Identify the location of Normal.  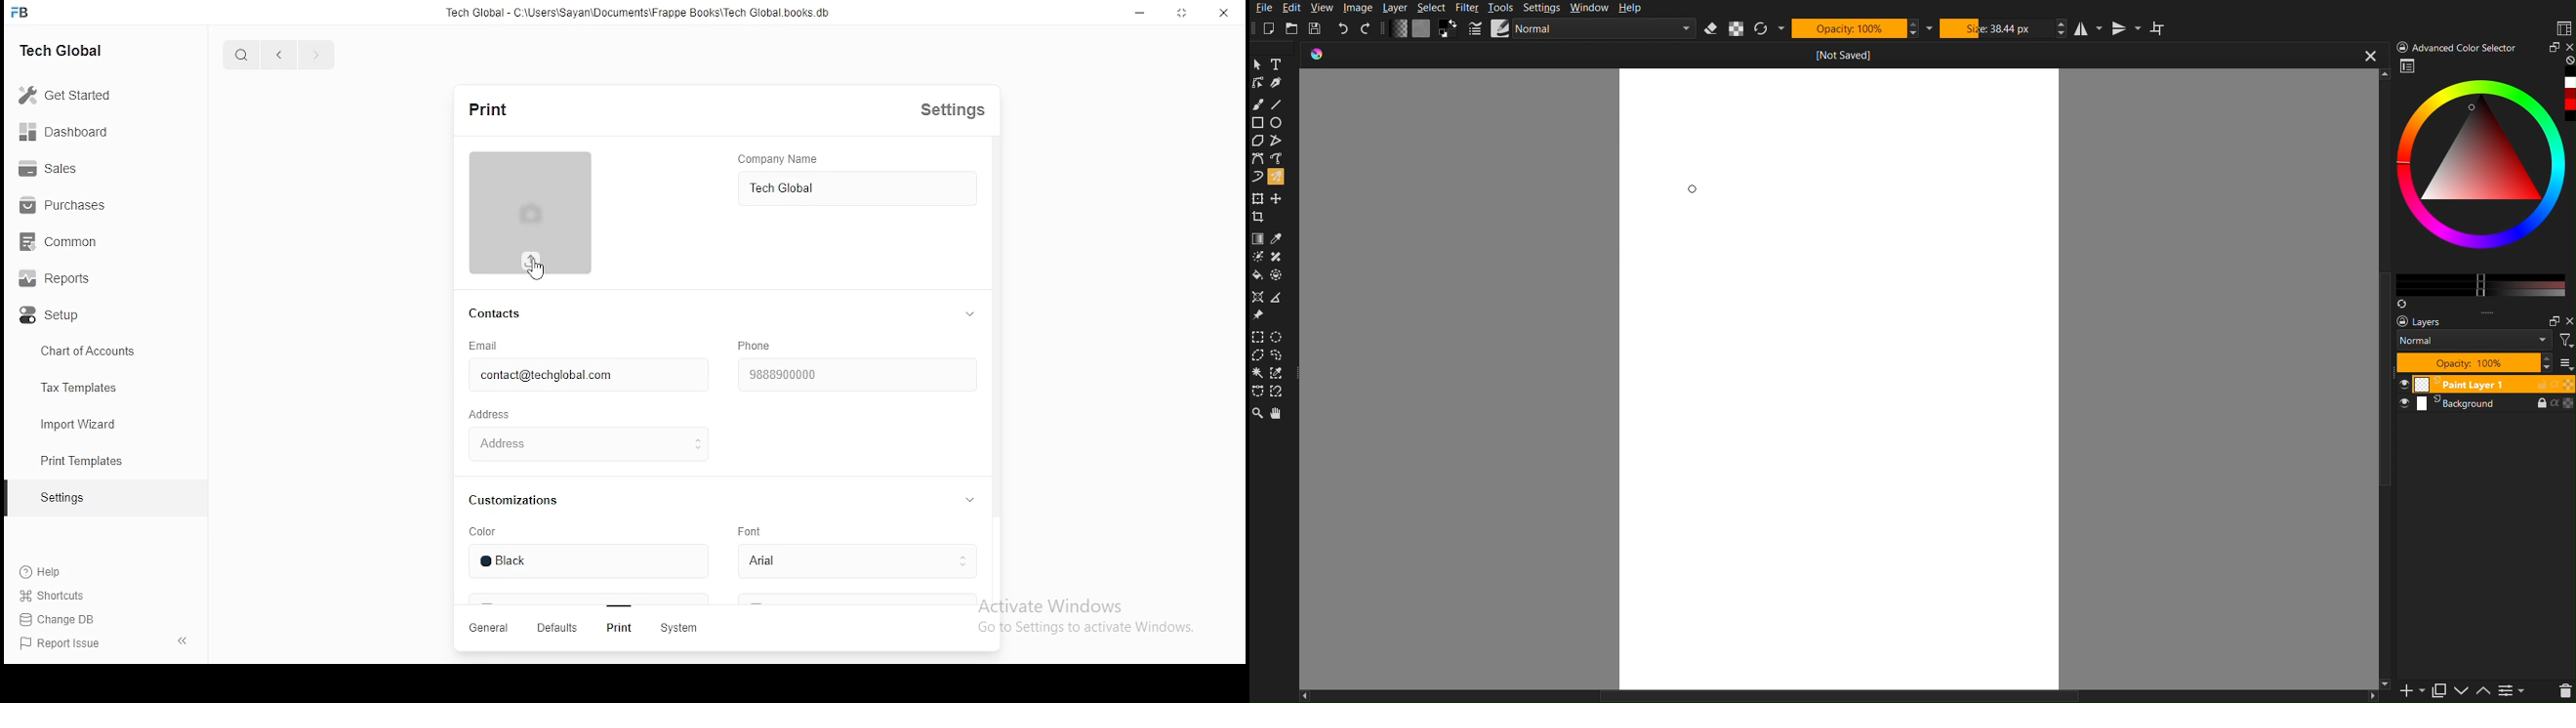
(2475, 340).